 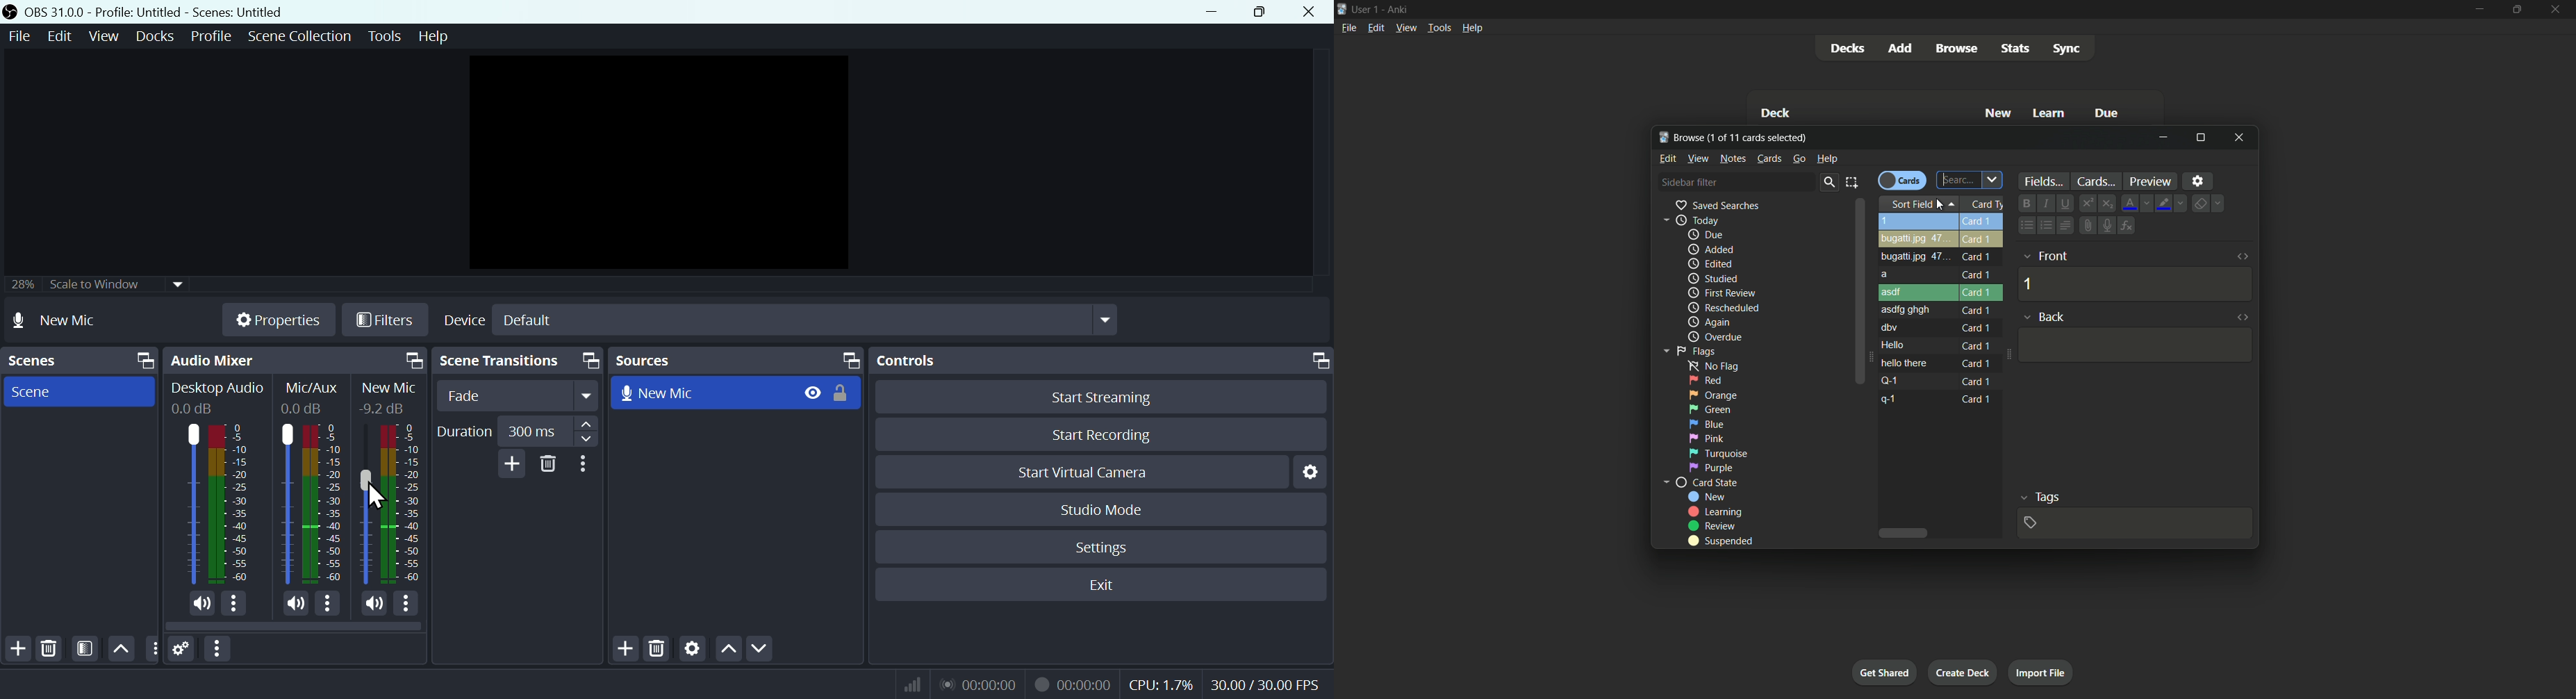 I want to click on suspended, so click(x=1720, y=541).